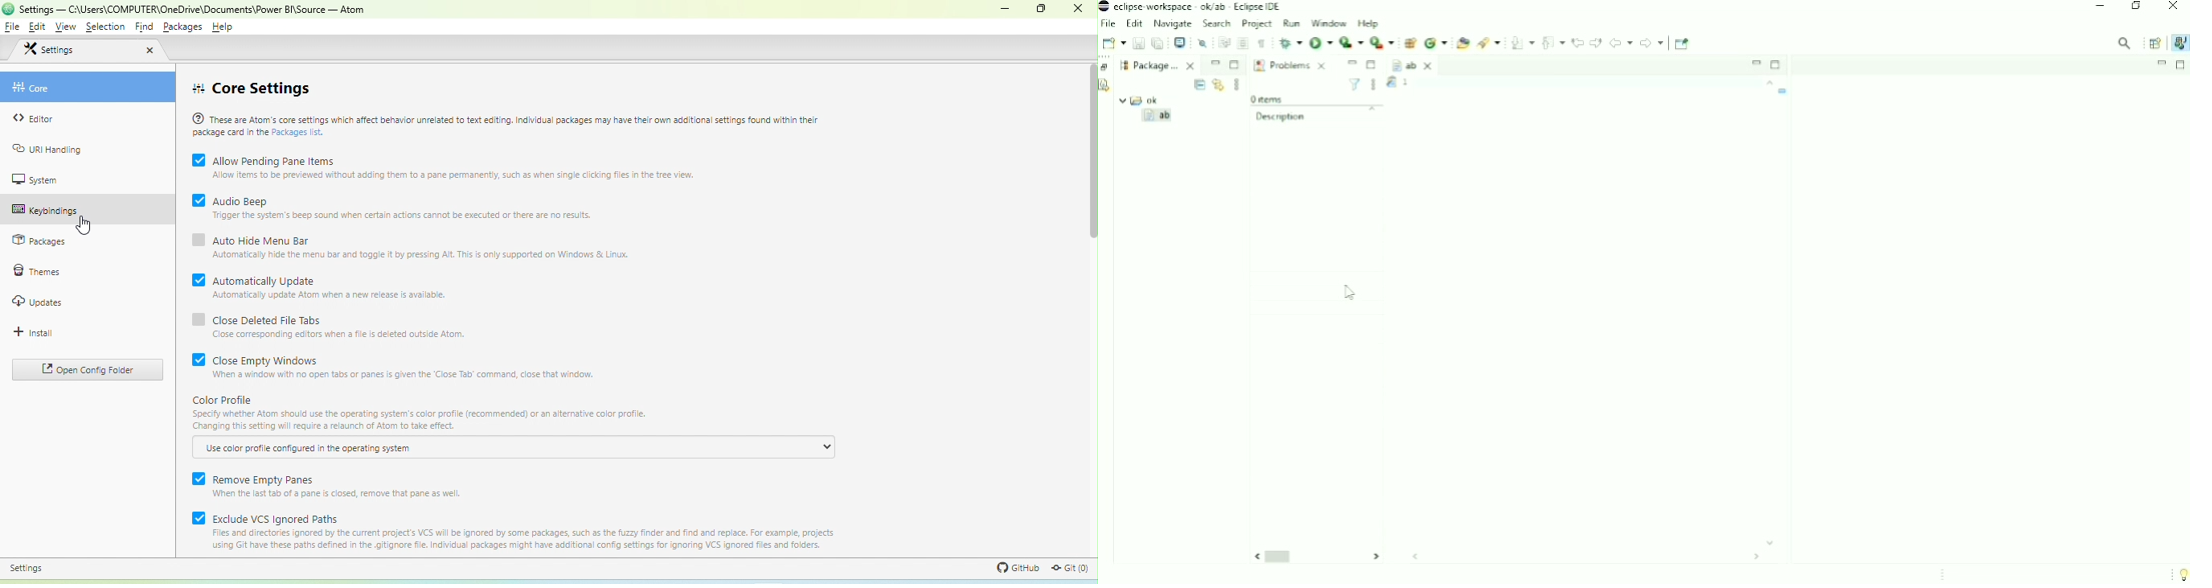 This screenshot has height=588, width=2212. Describe the element at coordinates (2135, 7) in the screenshot. I see `Restore down` at that location.